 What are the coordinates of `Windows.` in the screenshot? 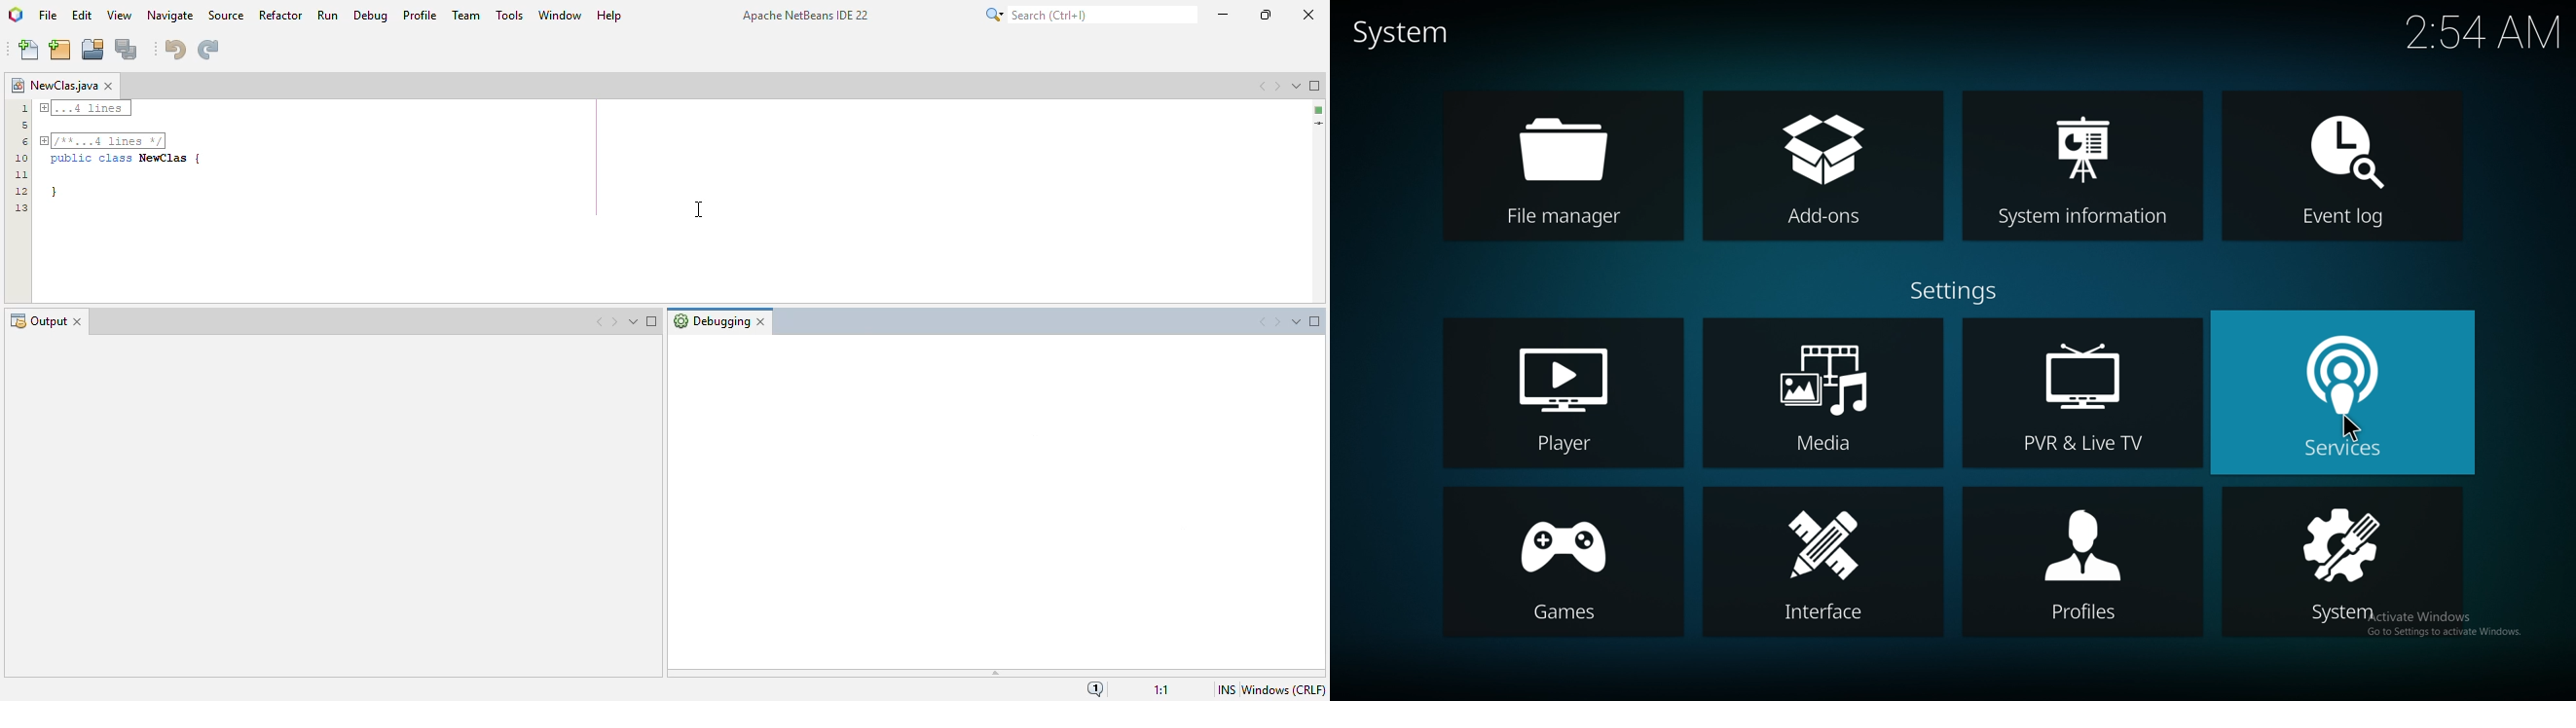 It's located at (2501, 622).